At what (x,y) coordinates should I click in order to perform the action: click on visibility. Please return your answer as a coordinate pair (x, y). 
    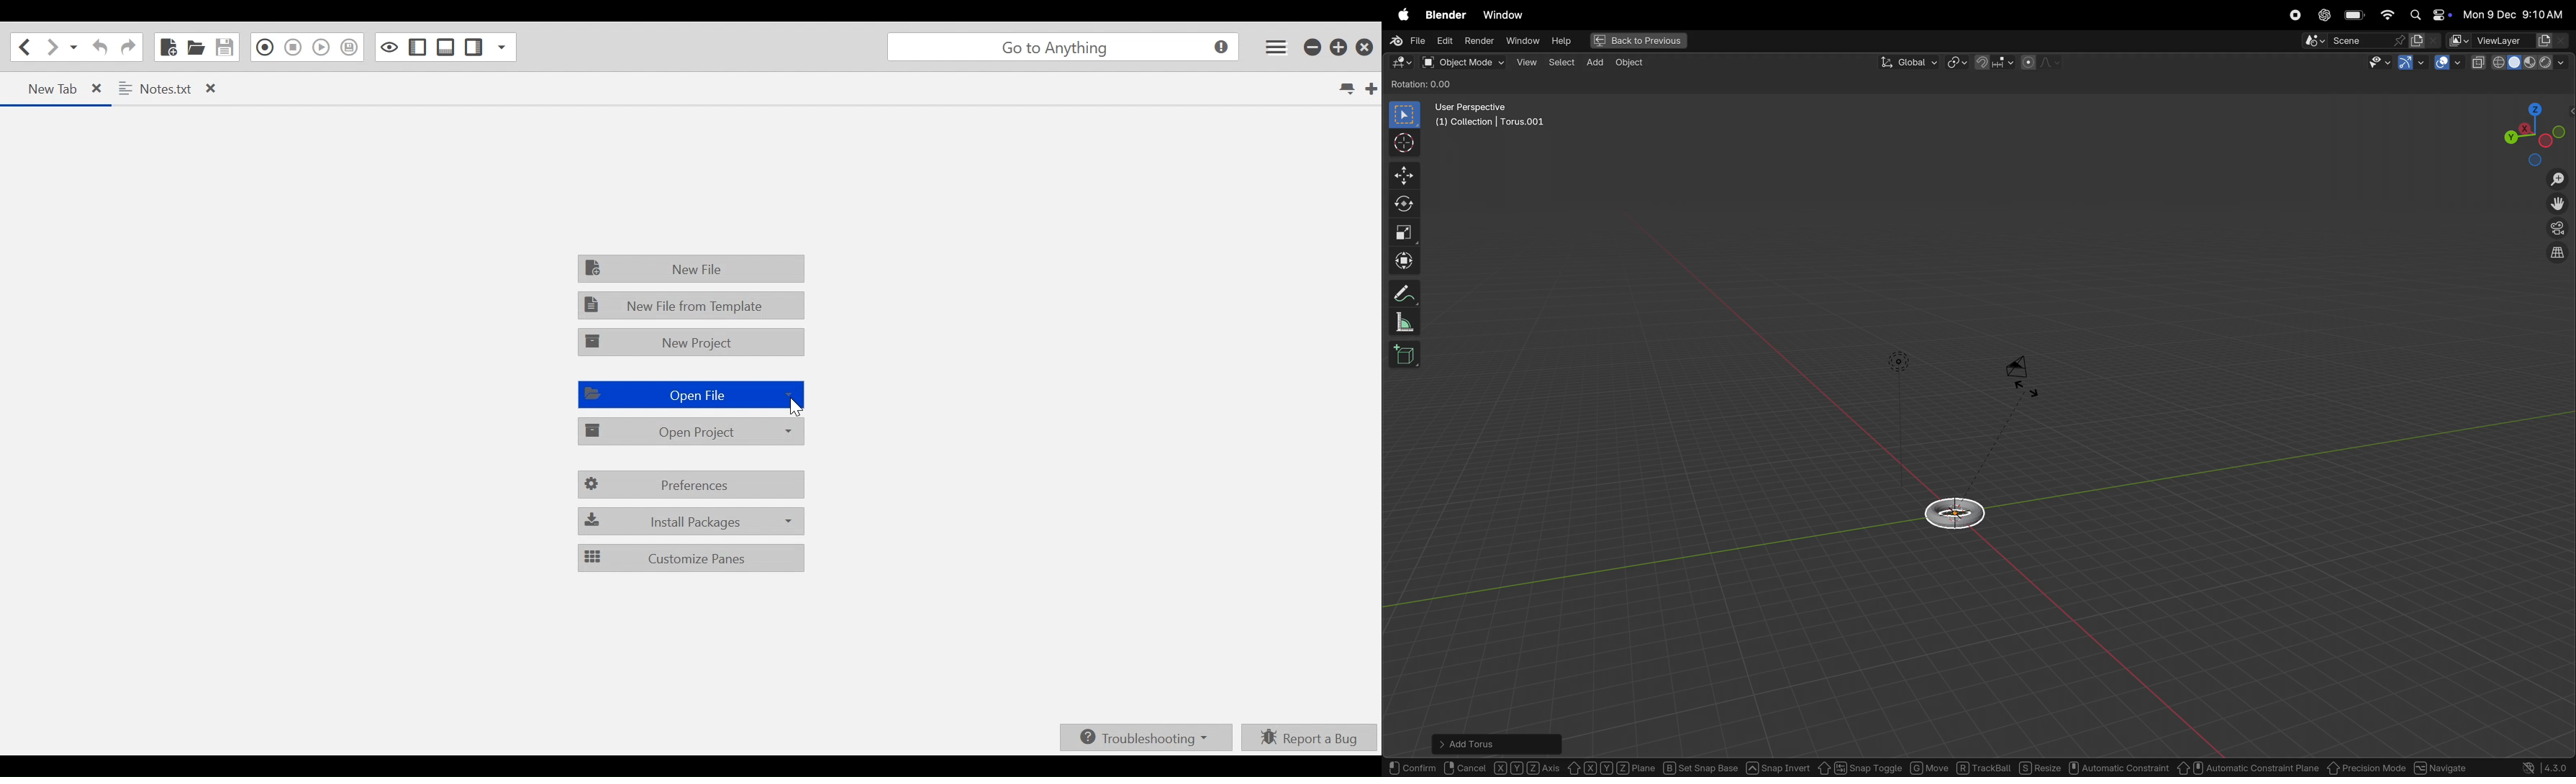
    Looking at the image, I should click on (2377, 64).